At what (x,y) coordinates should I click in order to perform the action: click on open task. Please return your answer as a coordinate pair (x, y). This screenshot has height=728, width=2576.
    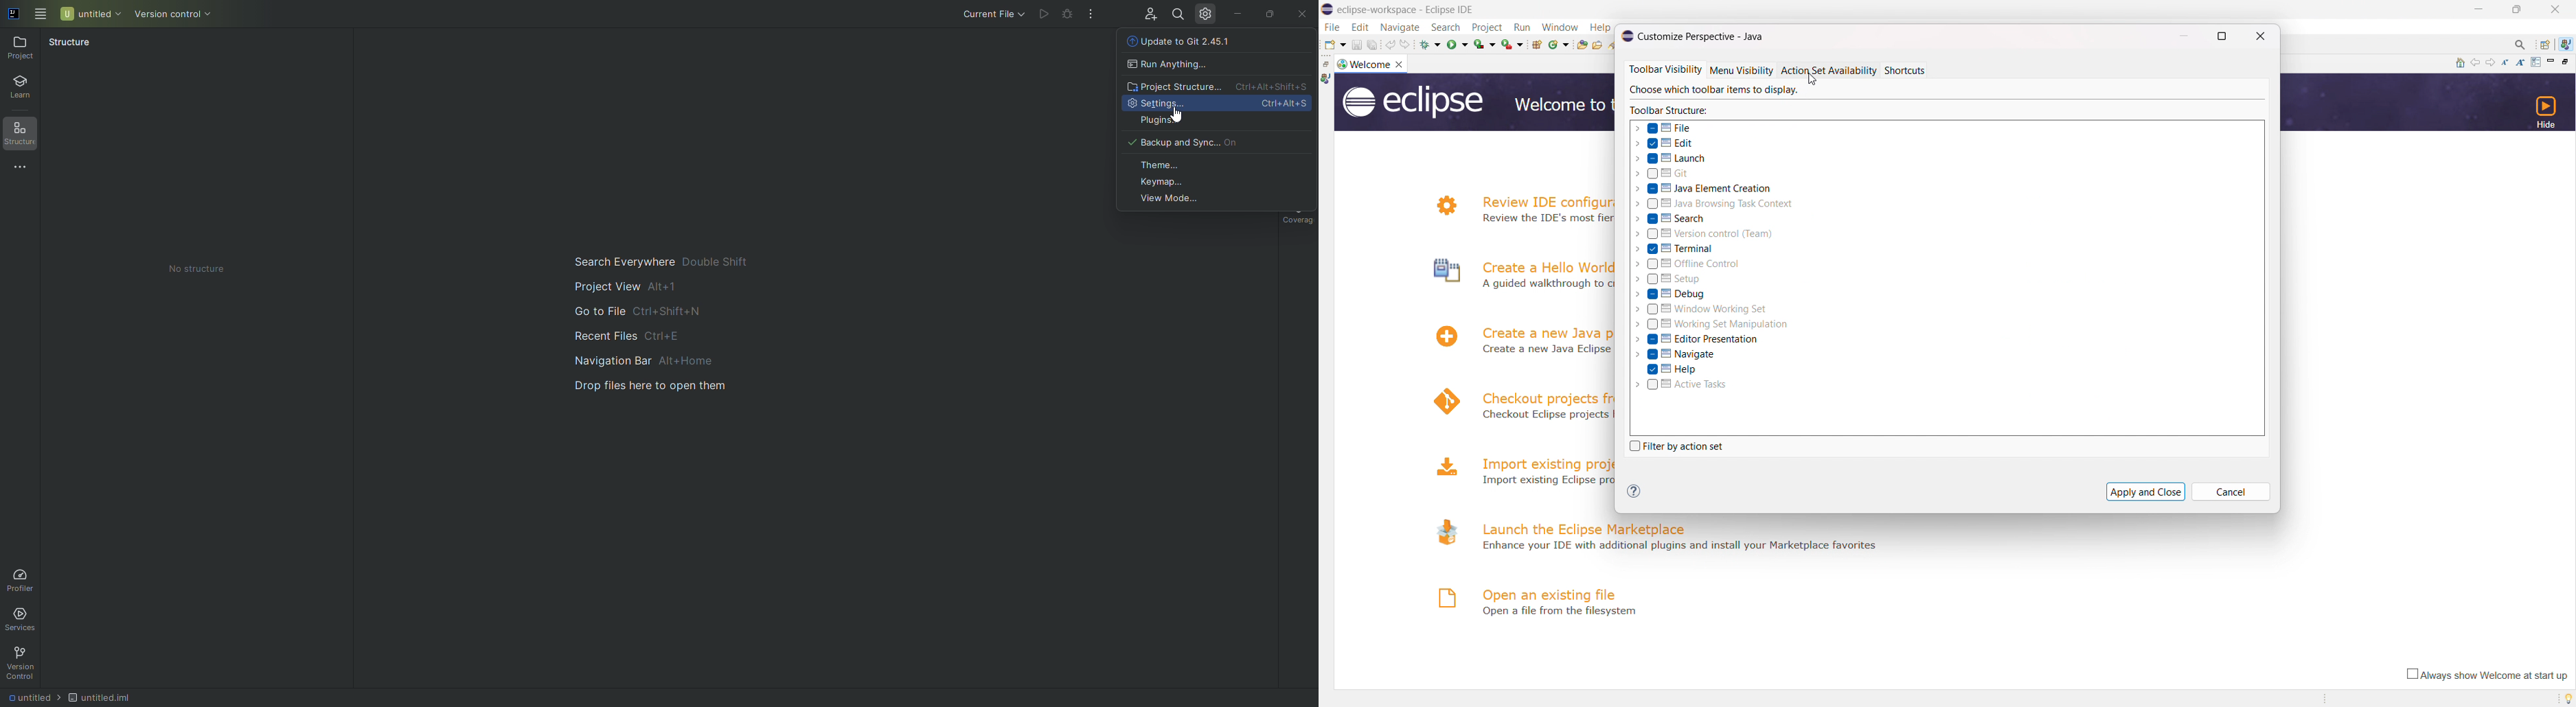
    Looking at the image, I should click on (1597, 45).